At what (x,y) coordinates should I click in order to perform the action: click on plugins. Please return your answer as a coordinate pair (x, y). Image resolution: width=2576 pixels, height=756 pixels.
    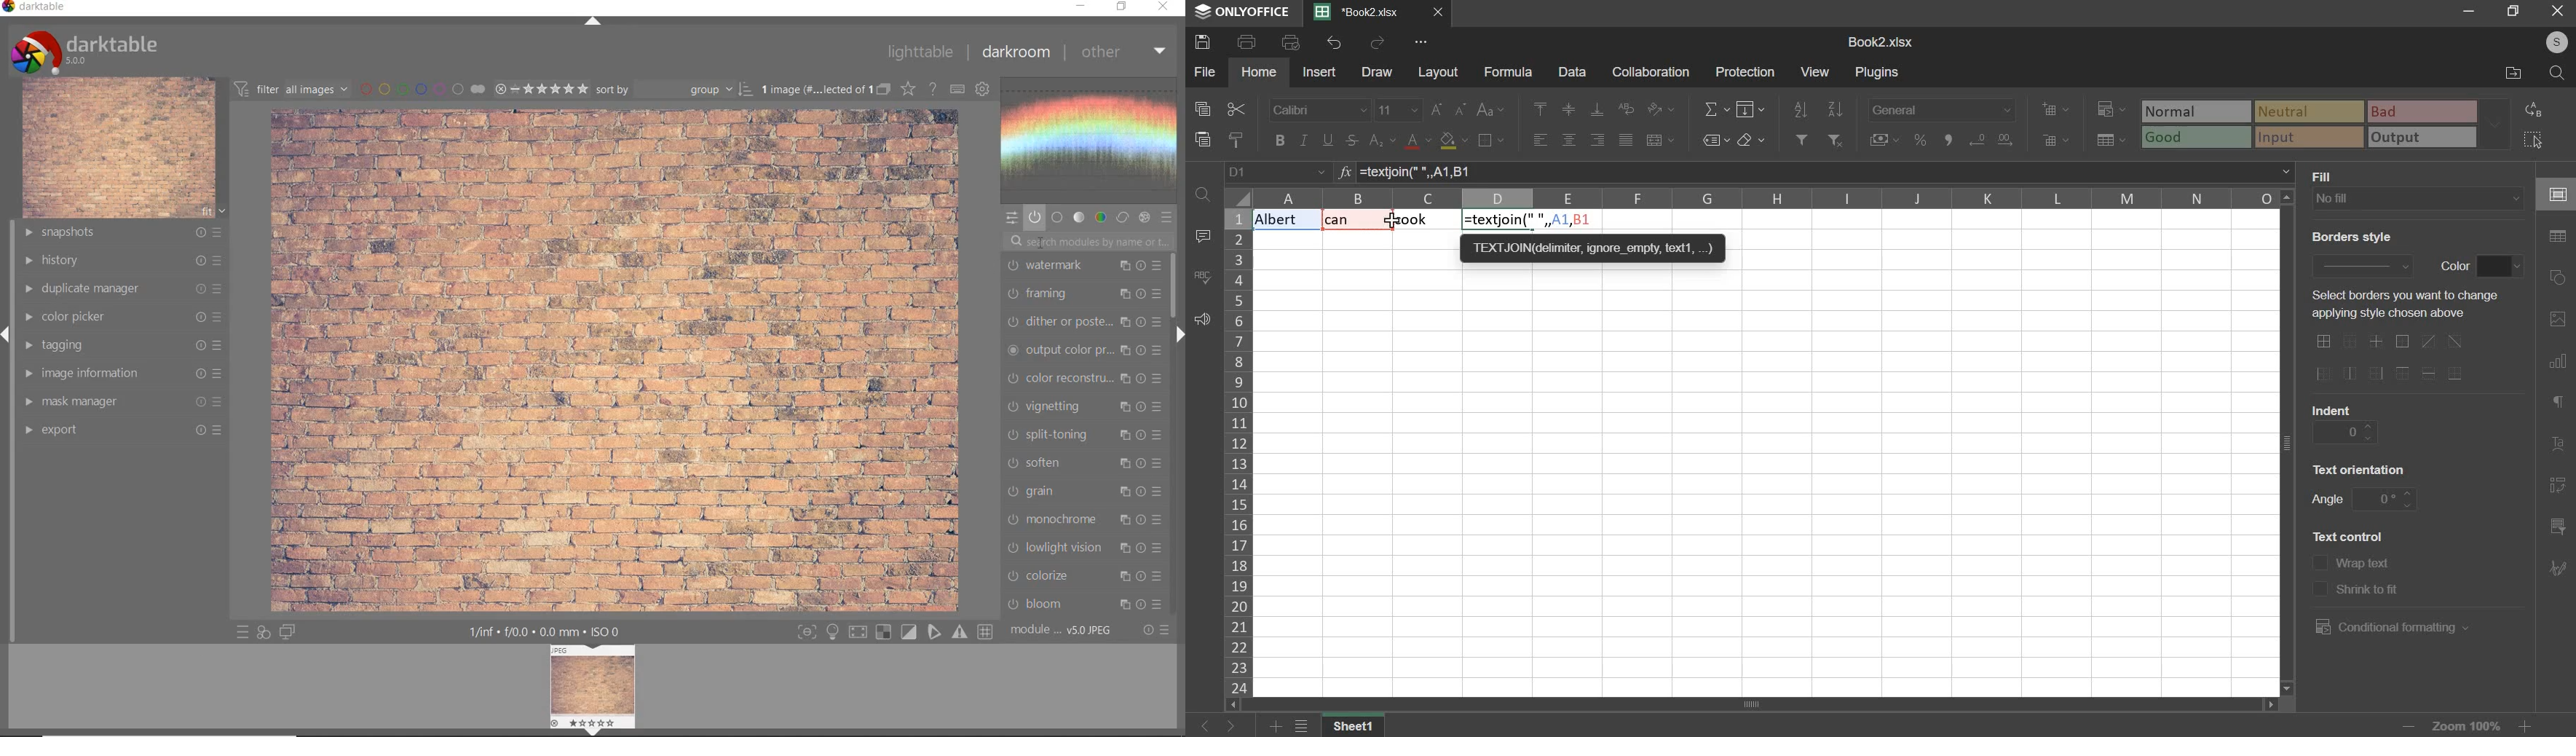
    Looking at the image, I should click on (1878, 73).